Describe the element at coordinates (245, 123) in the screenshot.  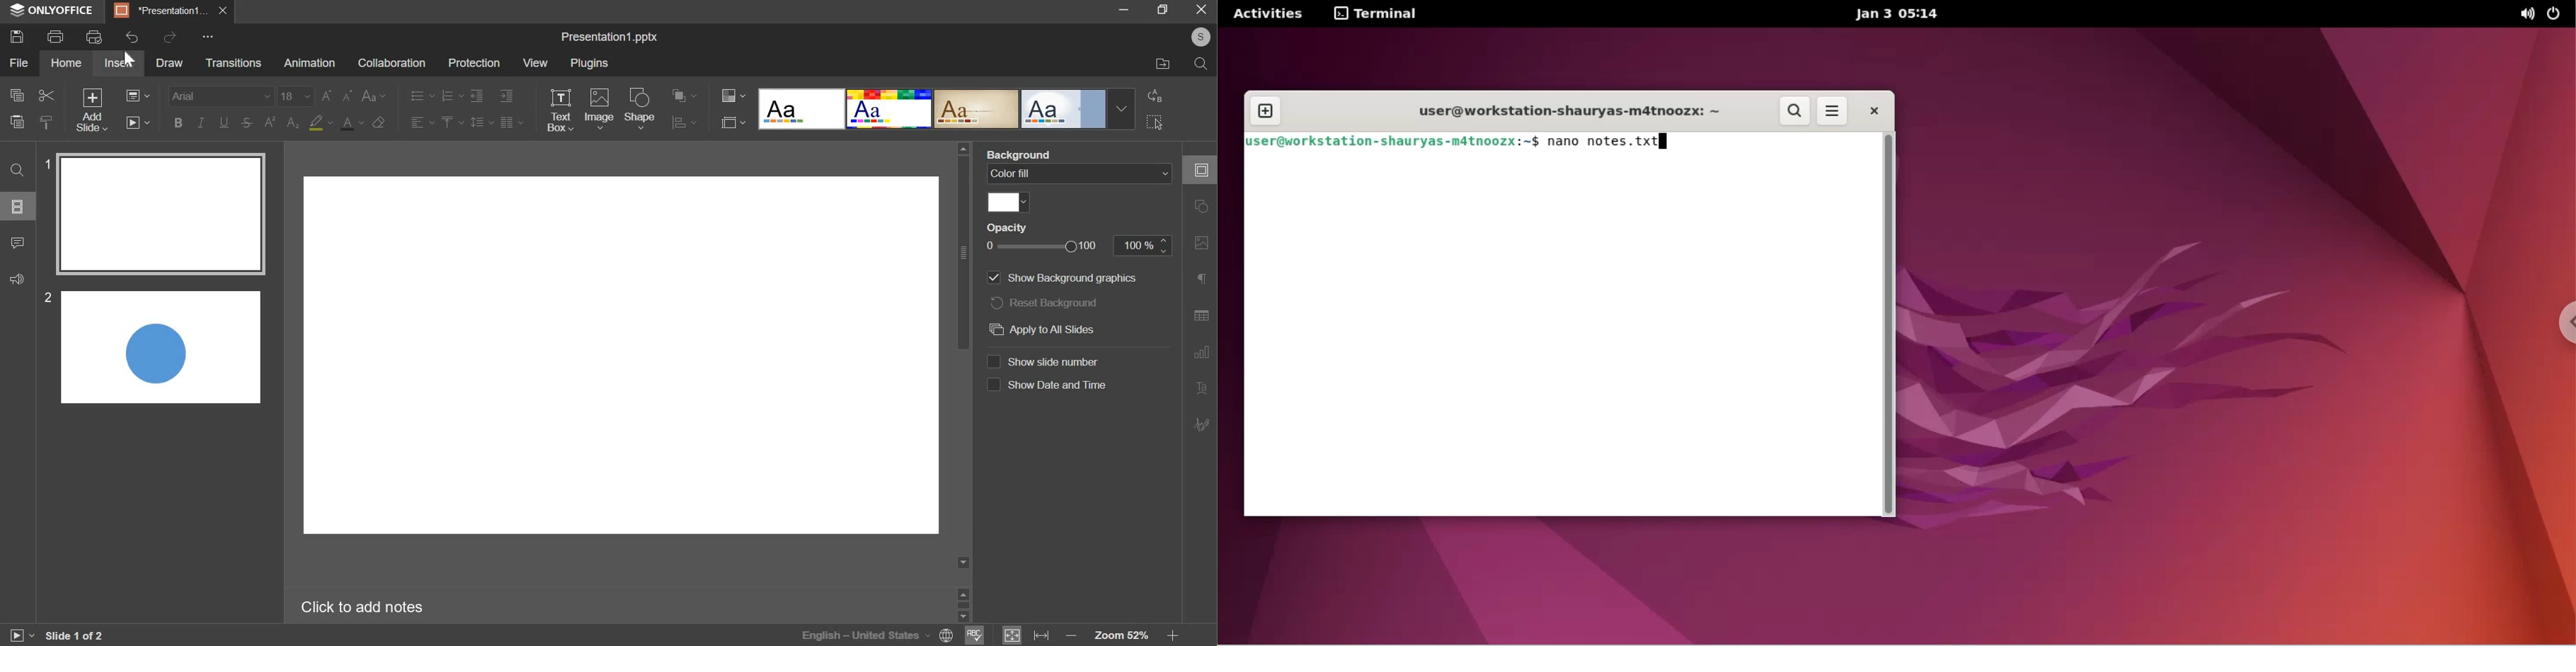
I see `strike through` at that location.